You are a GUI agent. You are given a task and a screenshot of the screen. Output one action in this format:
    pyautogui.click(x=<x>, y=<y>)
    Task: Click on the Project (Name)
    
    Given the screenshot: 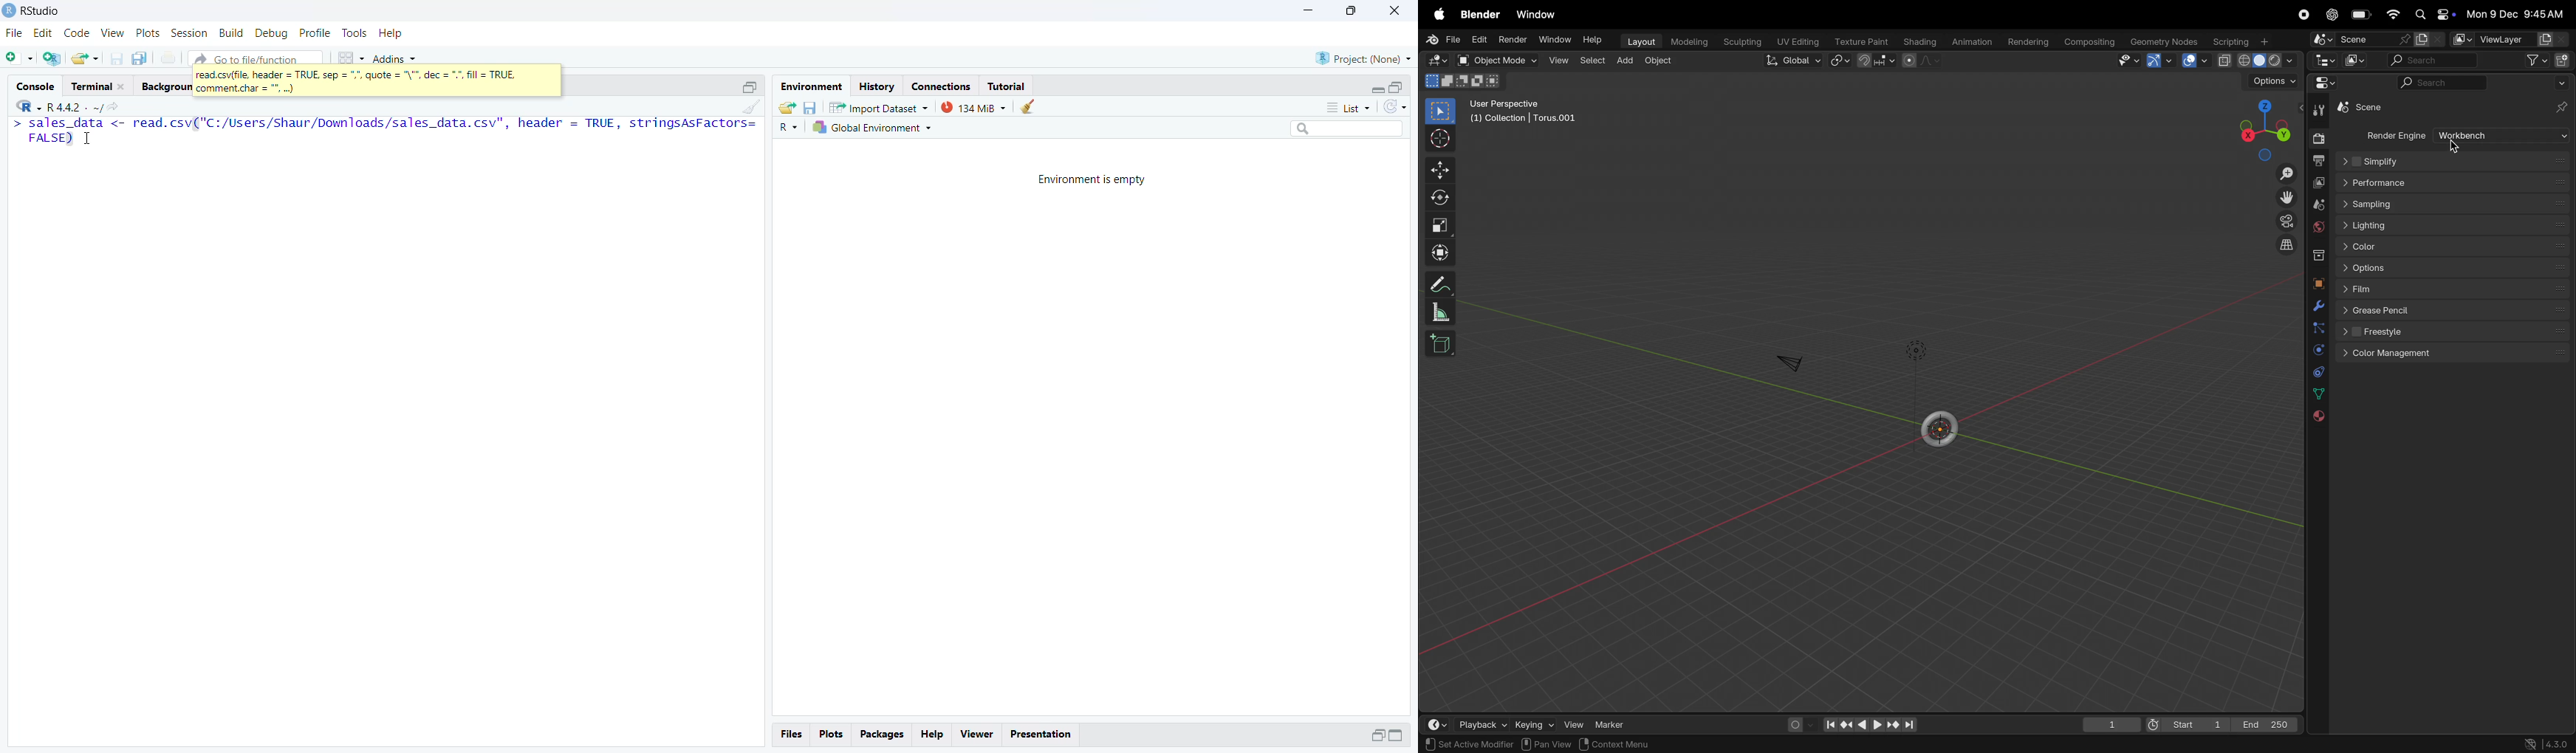 What is the action you would take?
    pyautogui.click(x=1364, y=60)
    